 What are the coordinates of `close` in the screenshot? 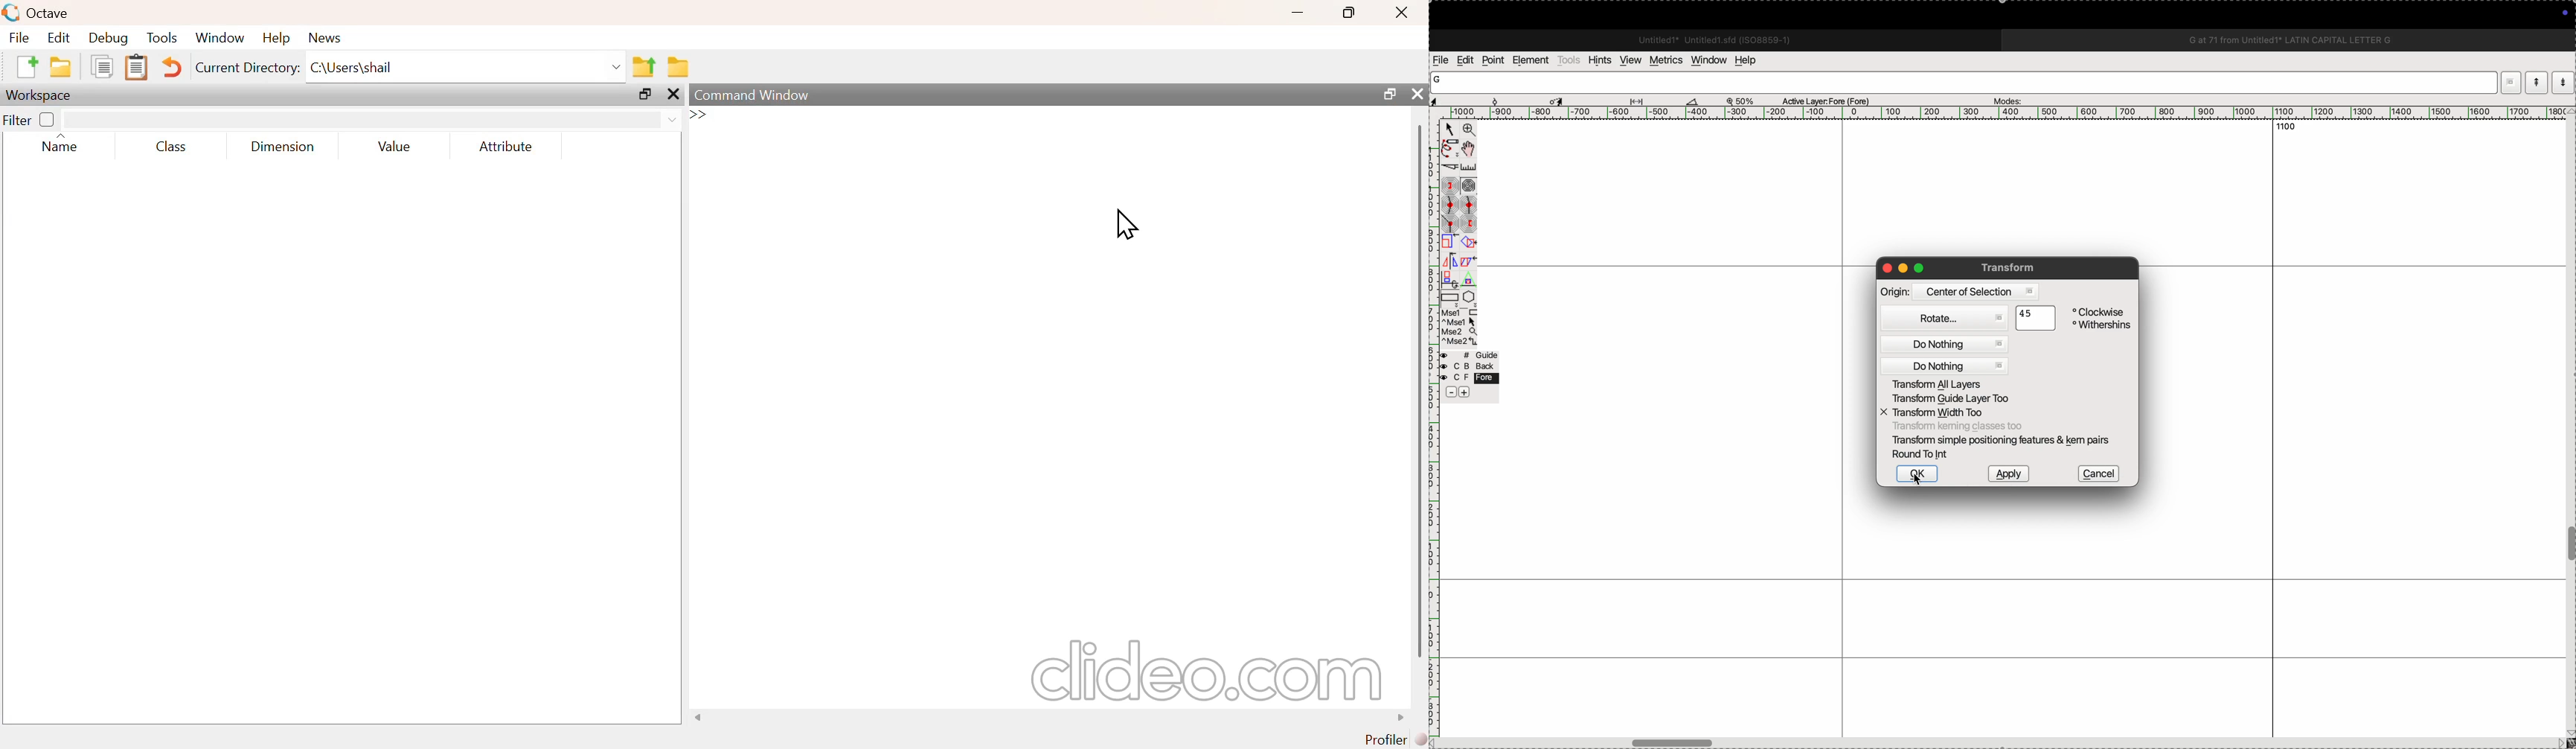 It's located at (1406, 13).